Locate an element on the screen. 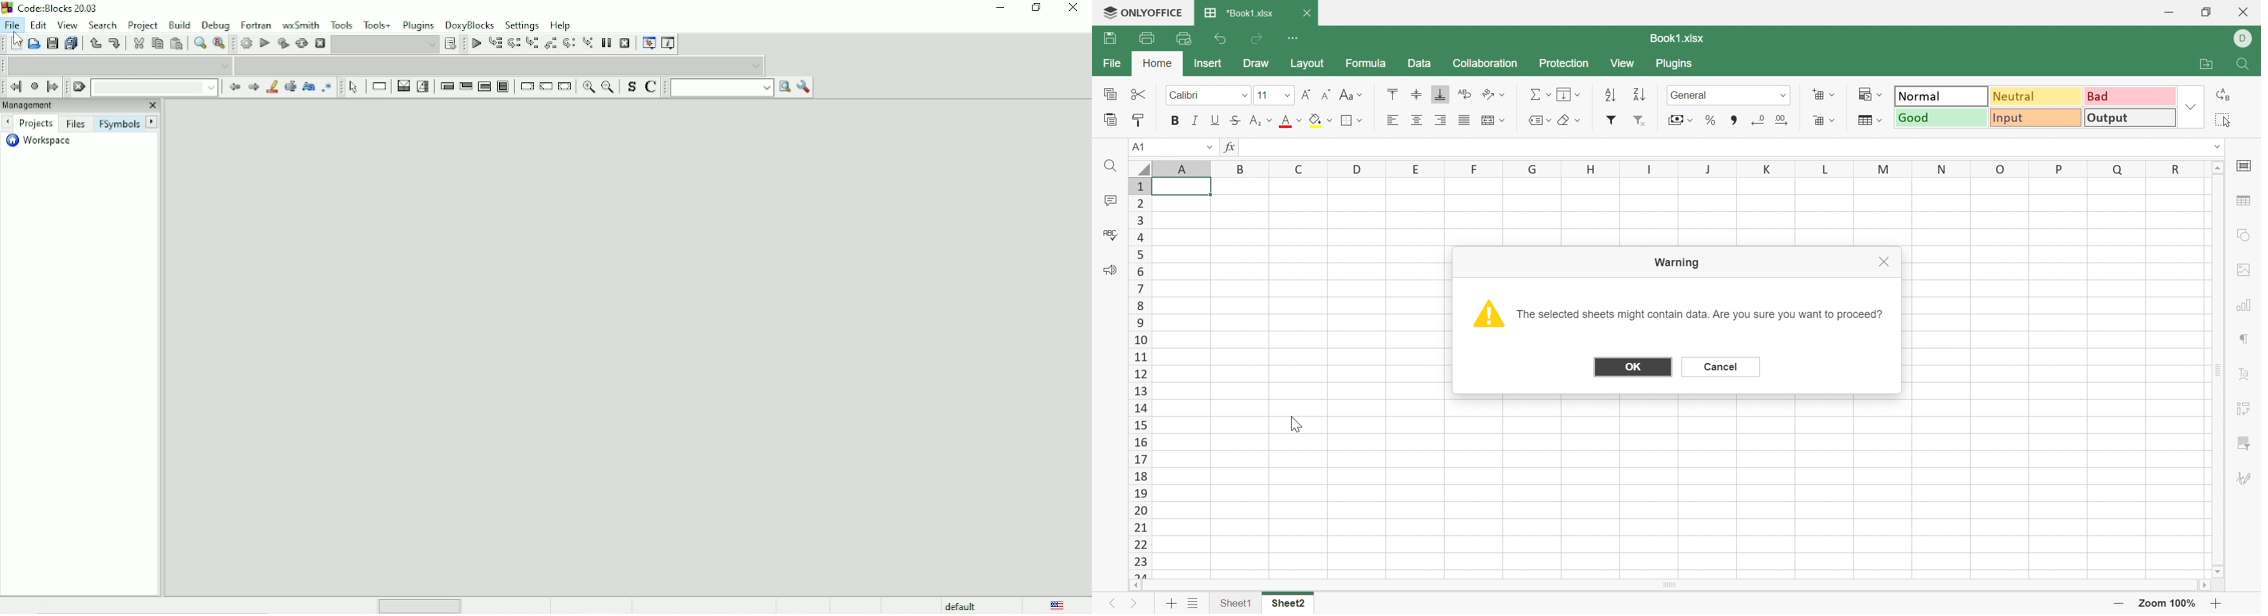  Plugins is located at coordinates (1675, 65).